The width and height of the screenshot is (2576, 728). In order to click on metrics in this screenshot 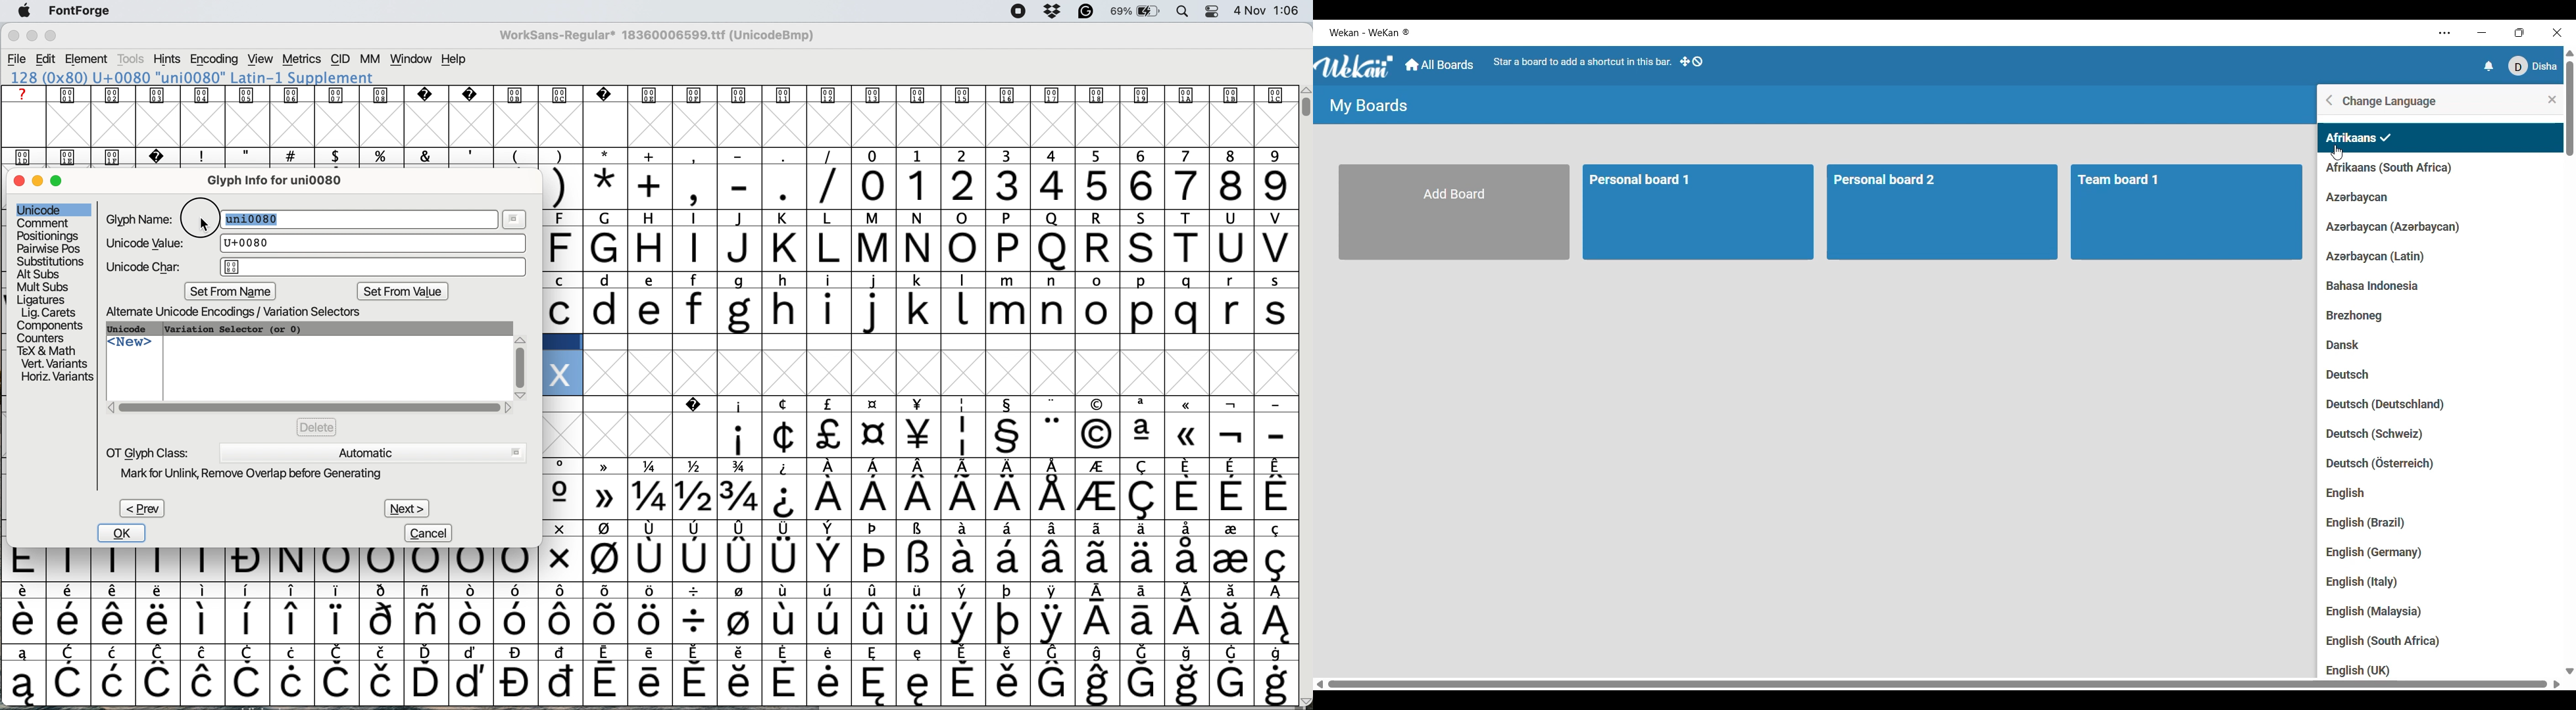, I will do `click(303, 59)`.